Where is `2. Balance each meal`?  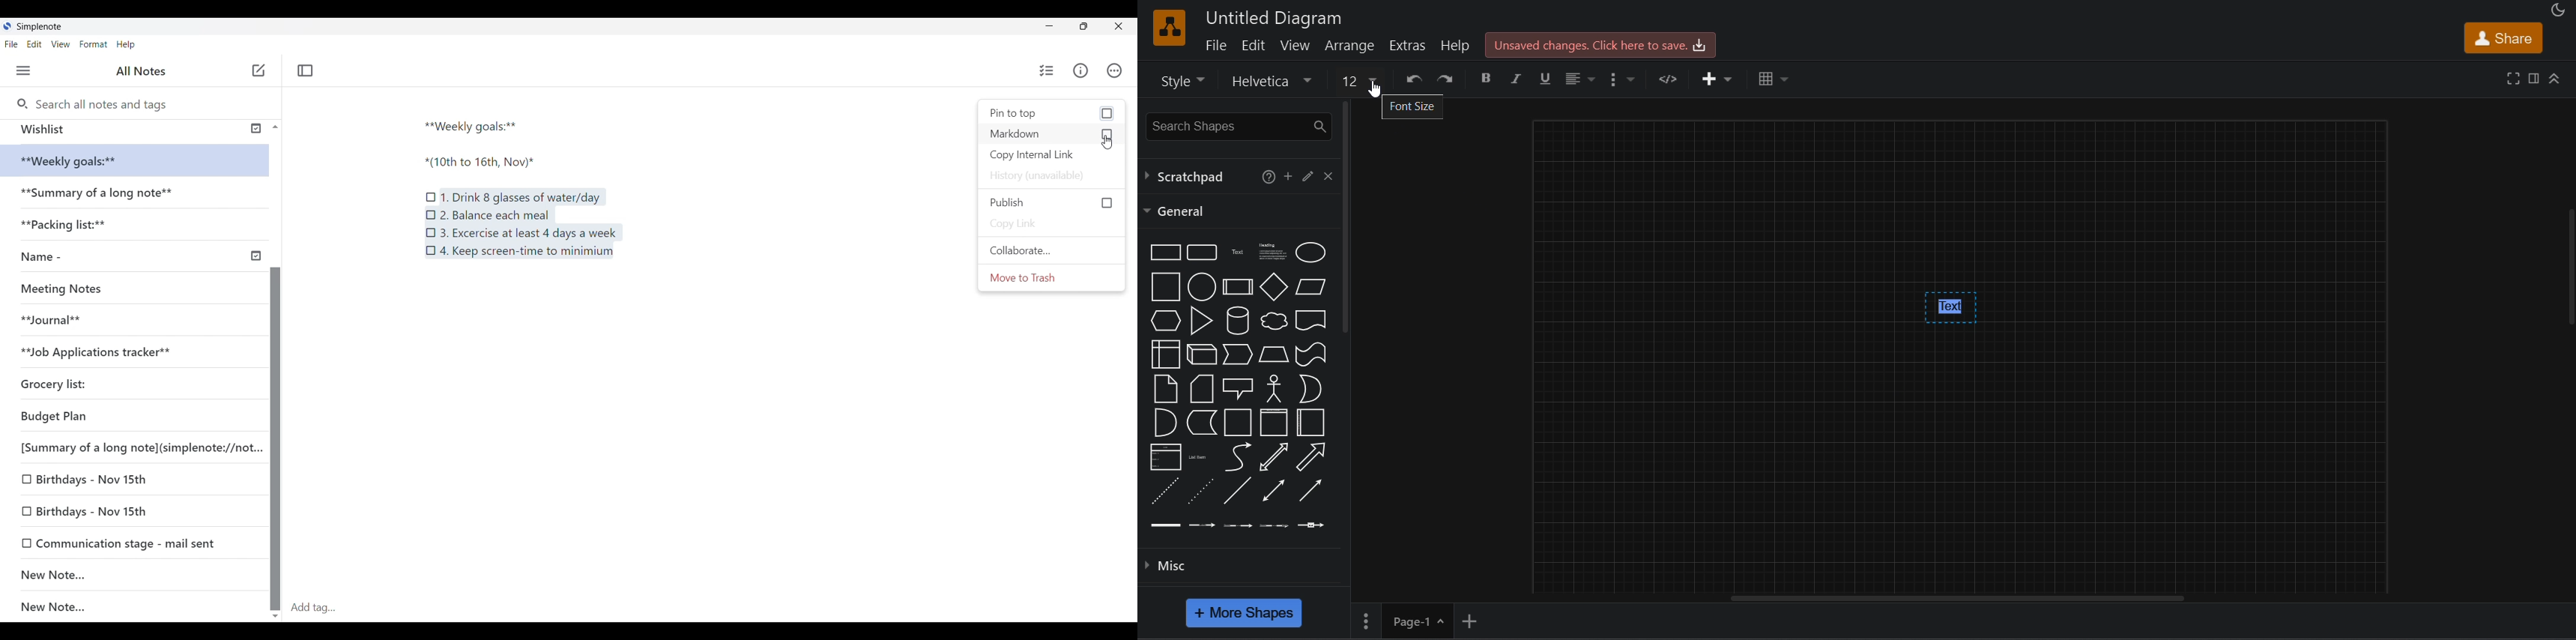 2. Balance each meal is located at coordinates (494, 215).